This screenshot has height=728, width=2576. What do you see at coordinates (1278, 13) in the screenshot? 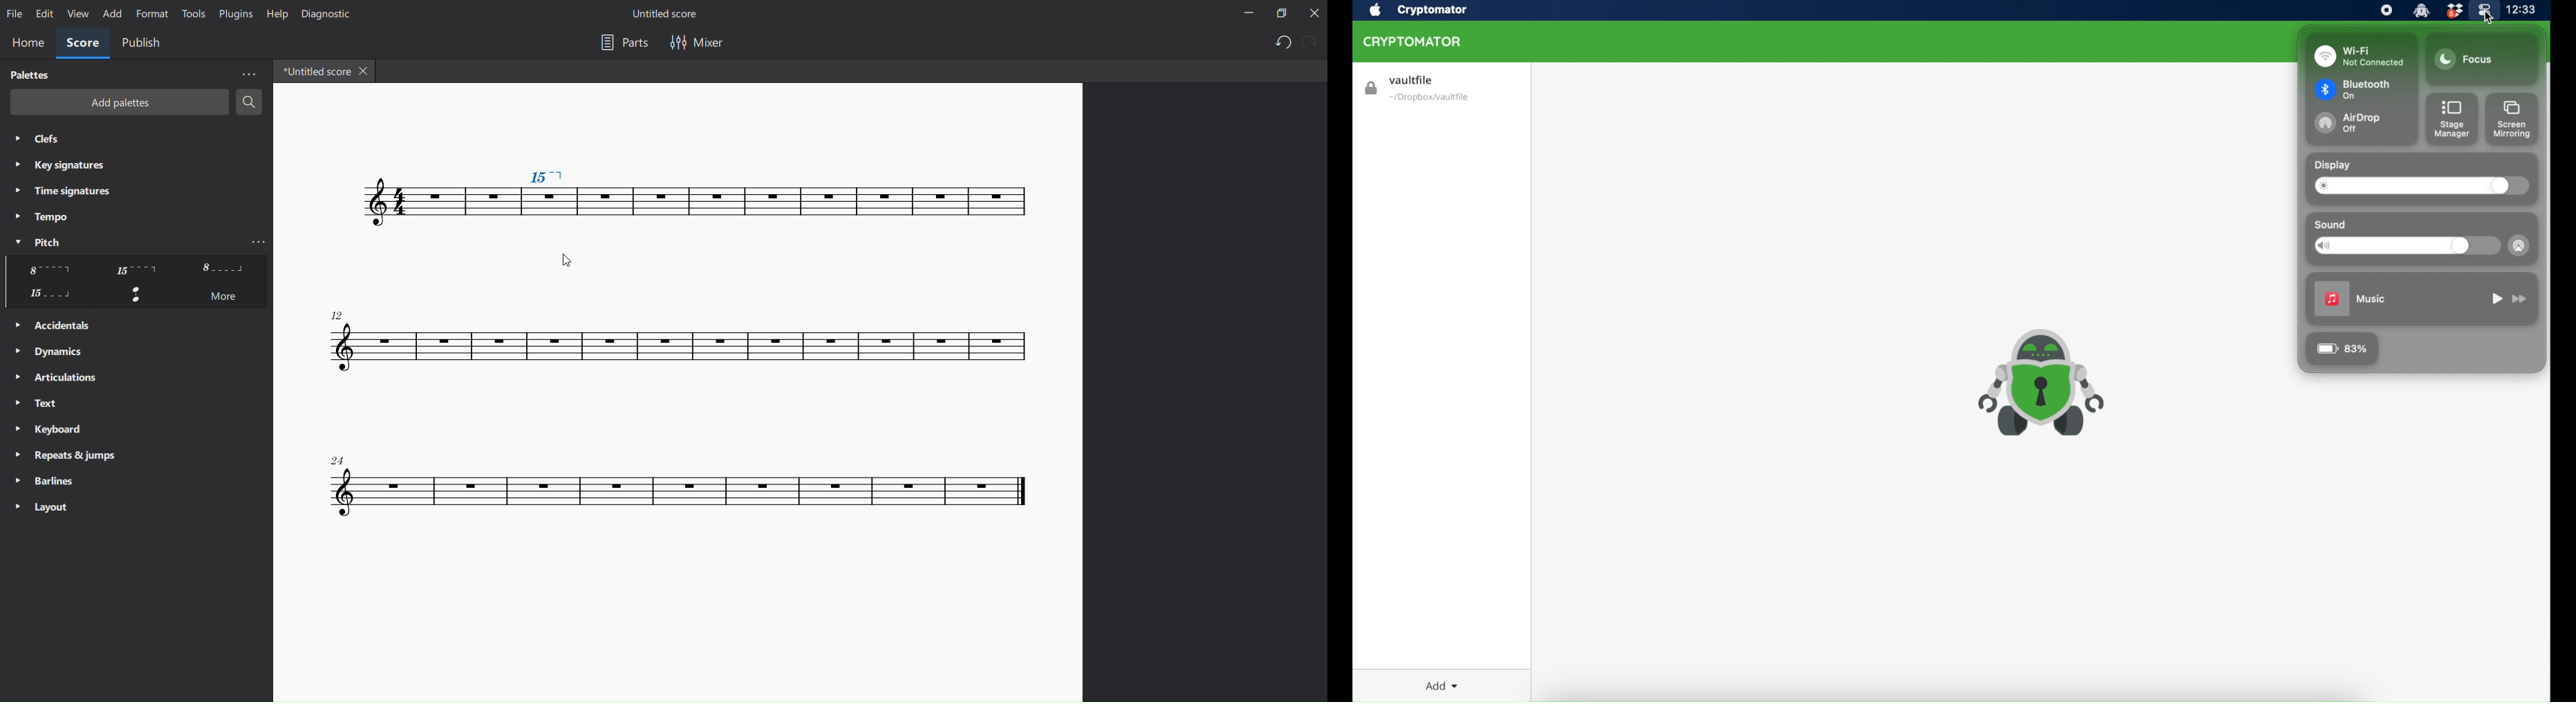
I see `maximize` at bounding box center [1278, 13].